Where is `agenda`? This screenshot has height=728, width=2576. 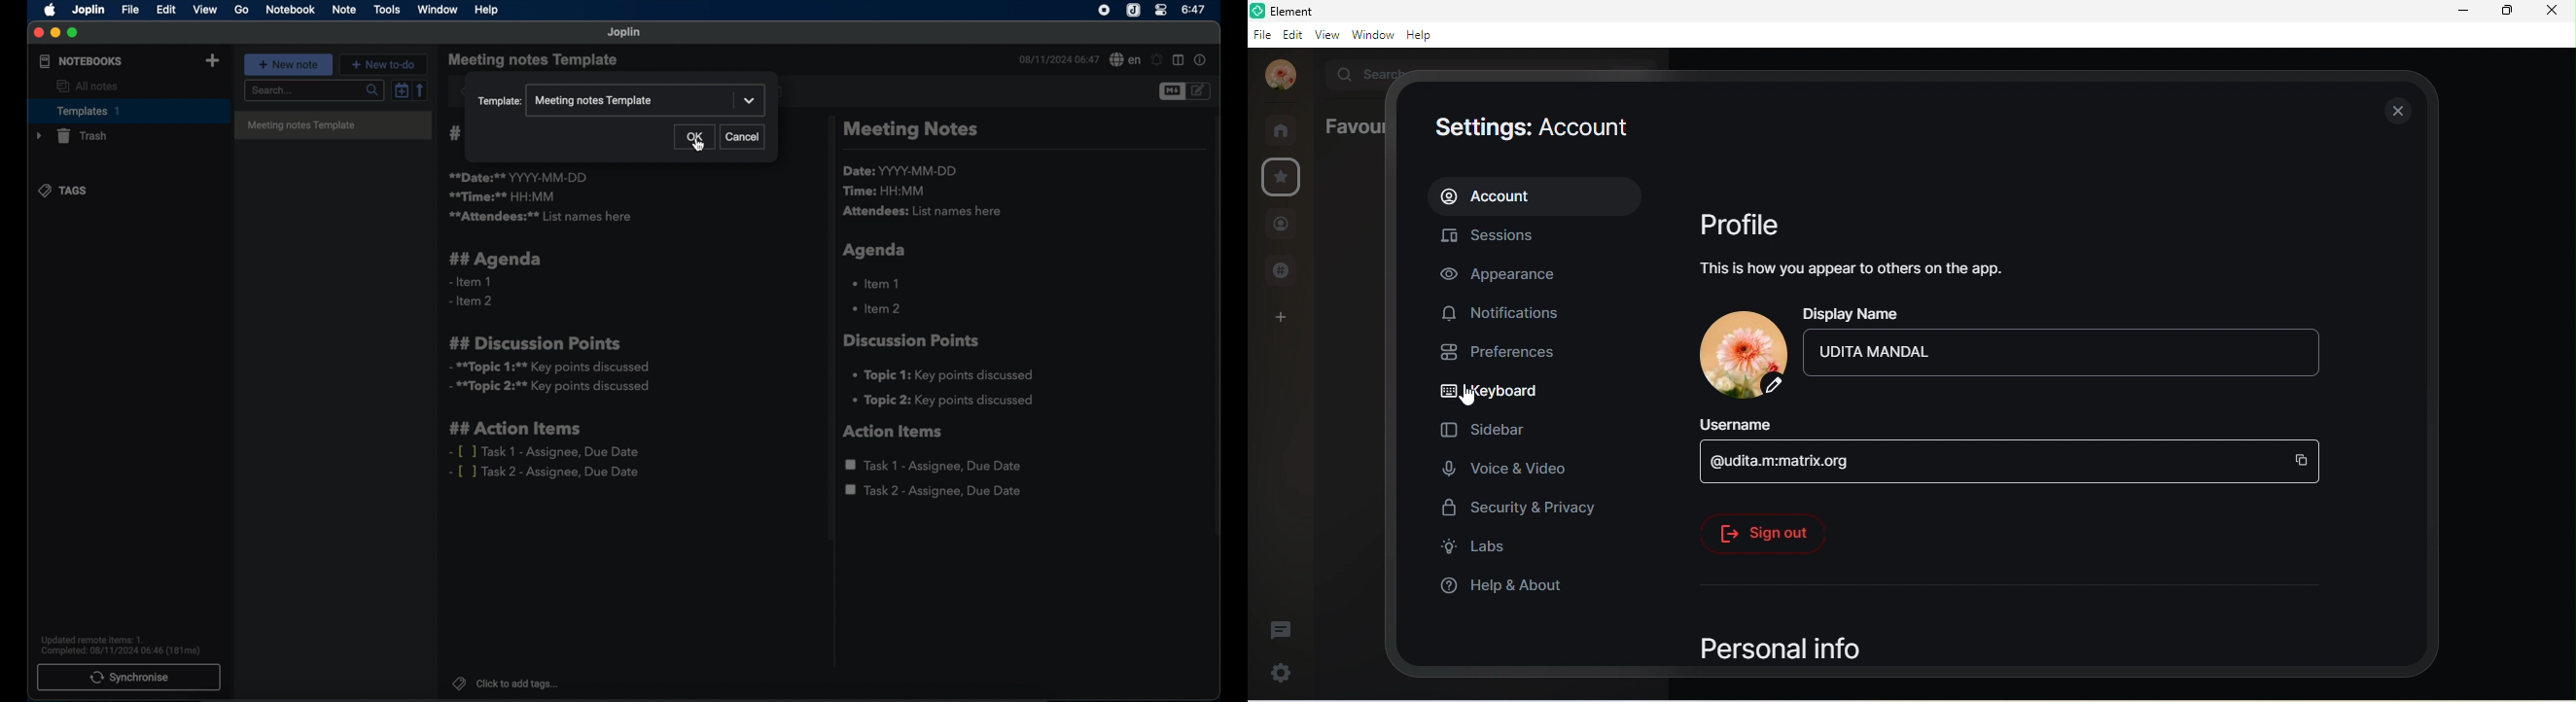 agenda is located at coordinates (876, 250).